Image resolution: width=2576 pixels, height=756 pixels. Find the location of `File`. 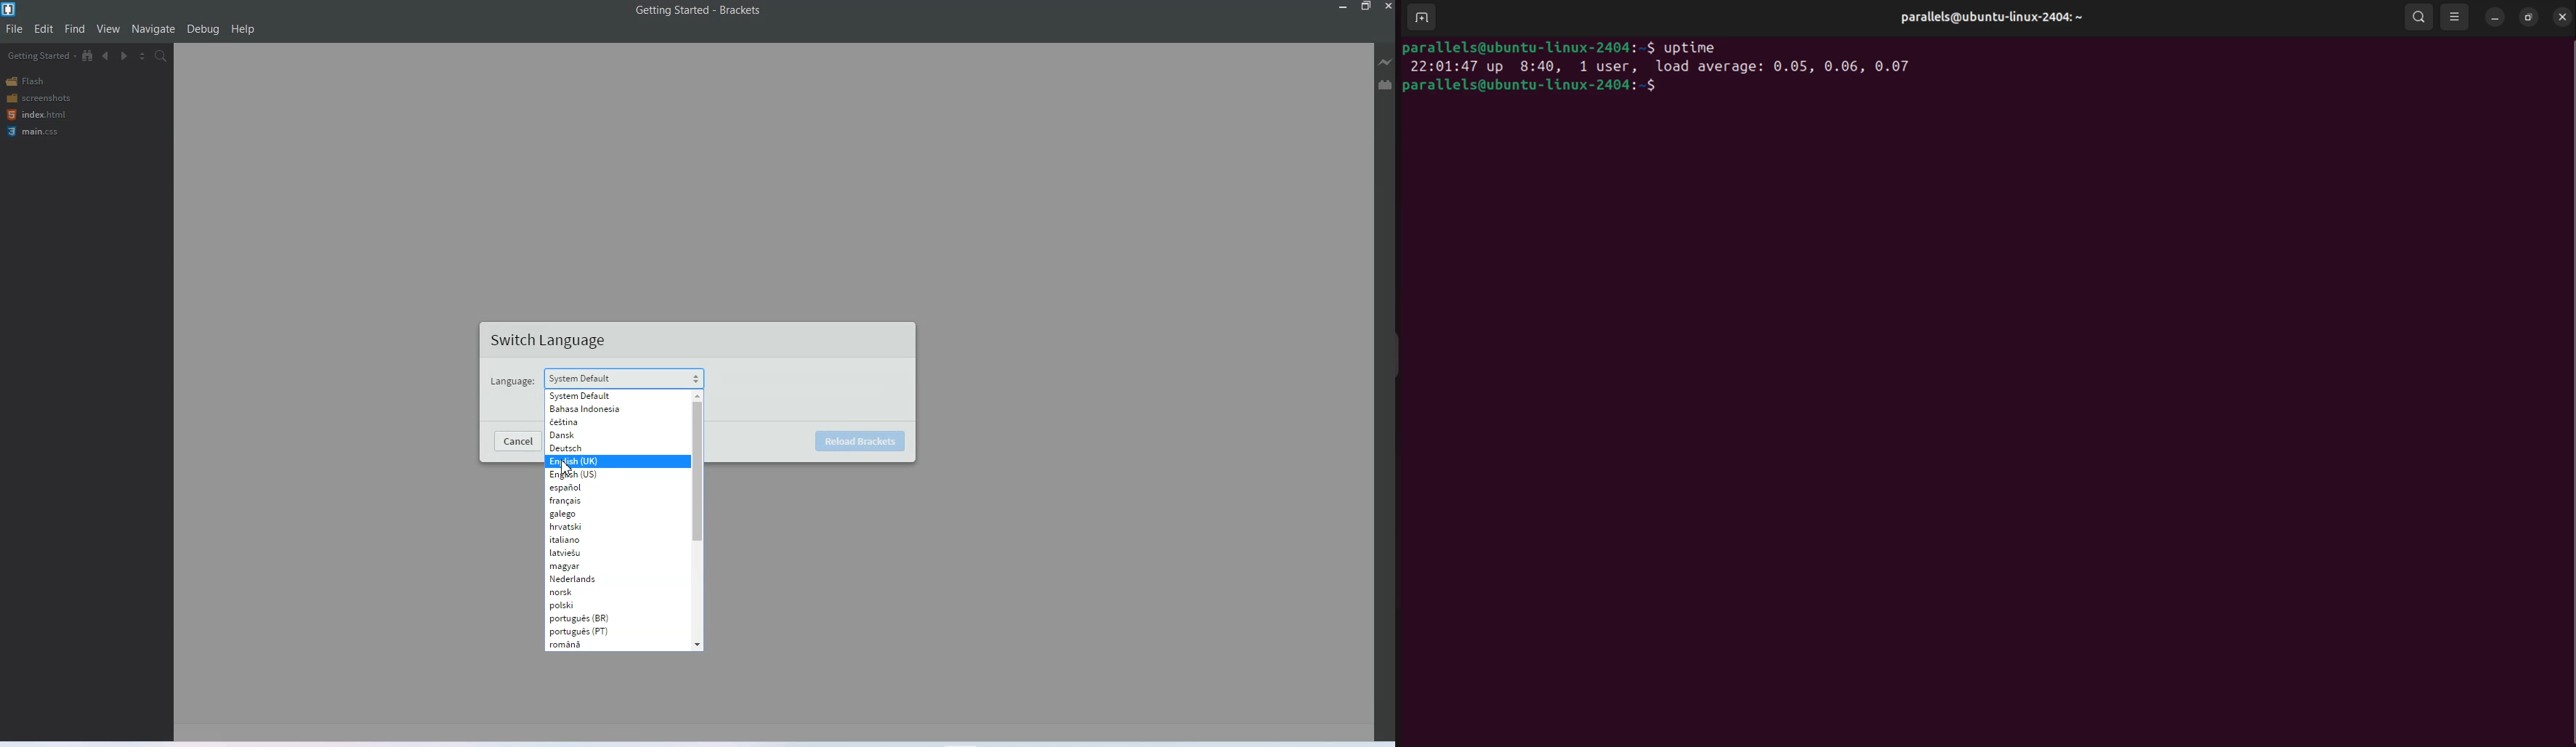

File is located at coordinates (15, 29).